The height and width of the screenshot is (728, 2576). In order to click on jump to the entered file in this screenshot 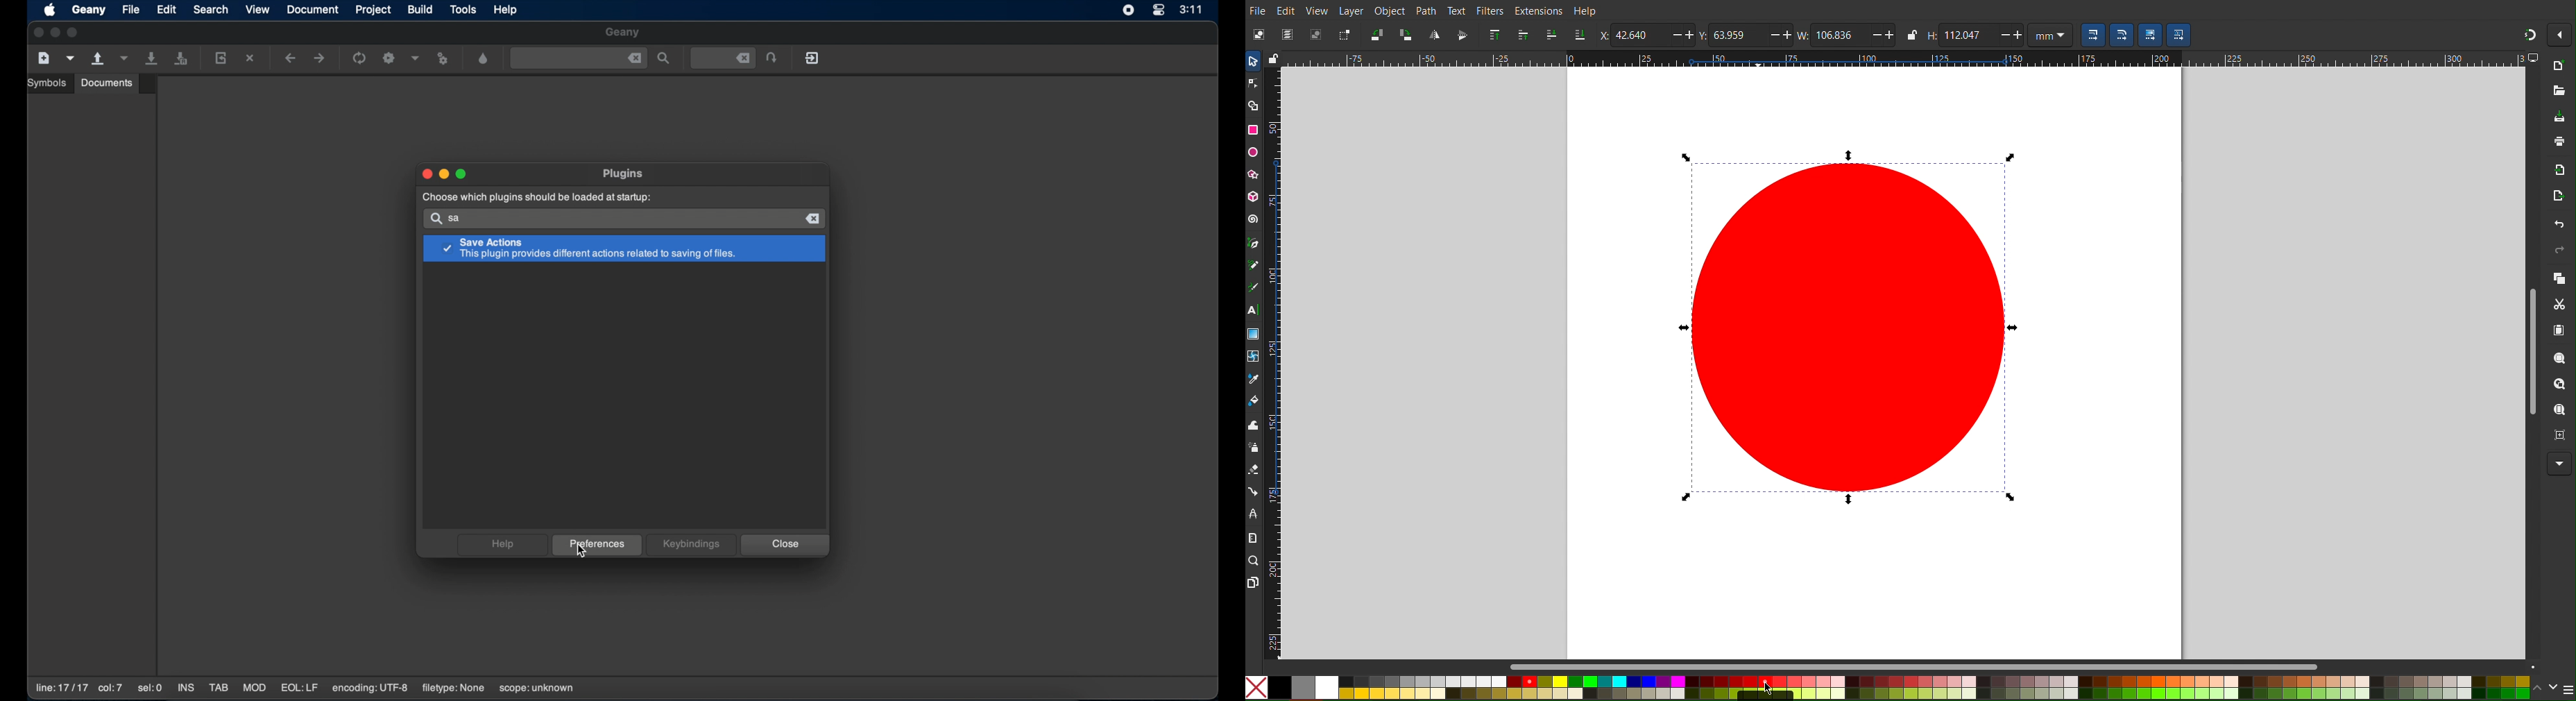, I will do `click(773, 58)`.